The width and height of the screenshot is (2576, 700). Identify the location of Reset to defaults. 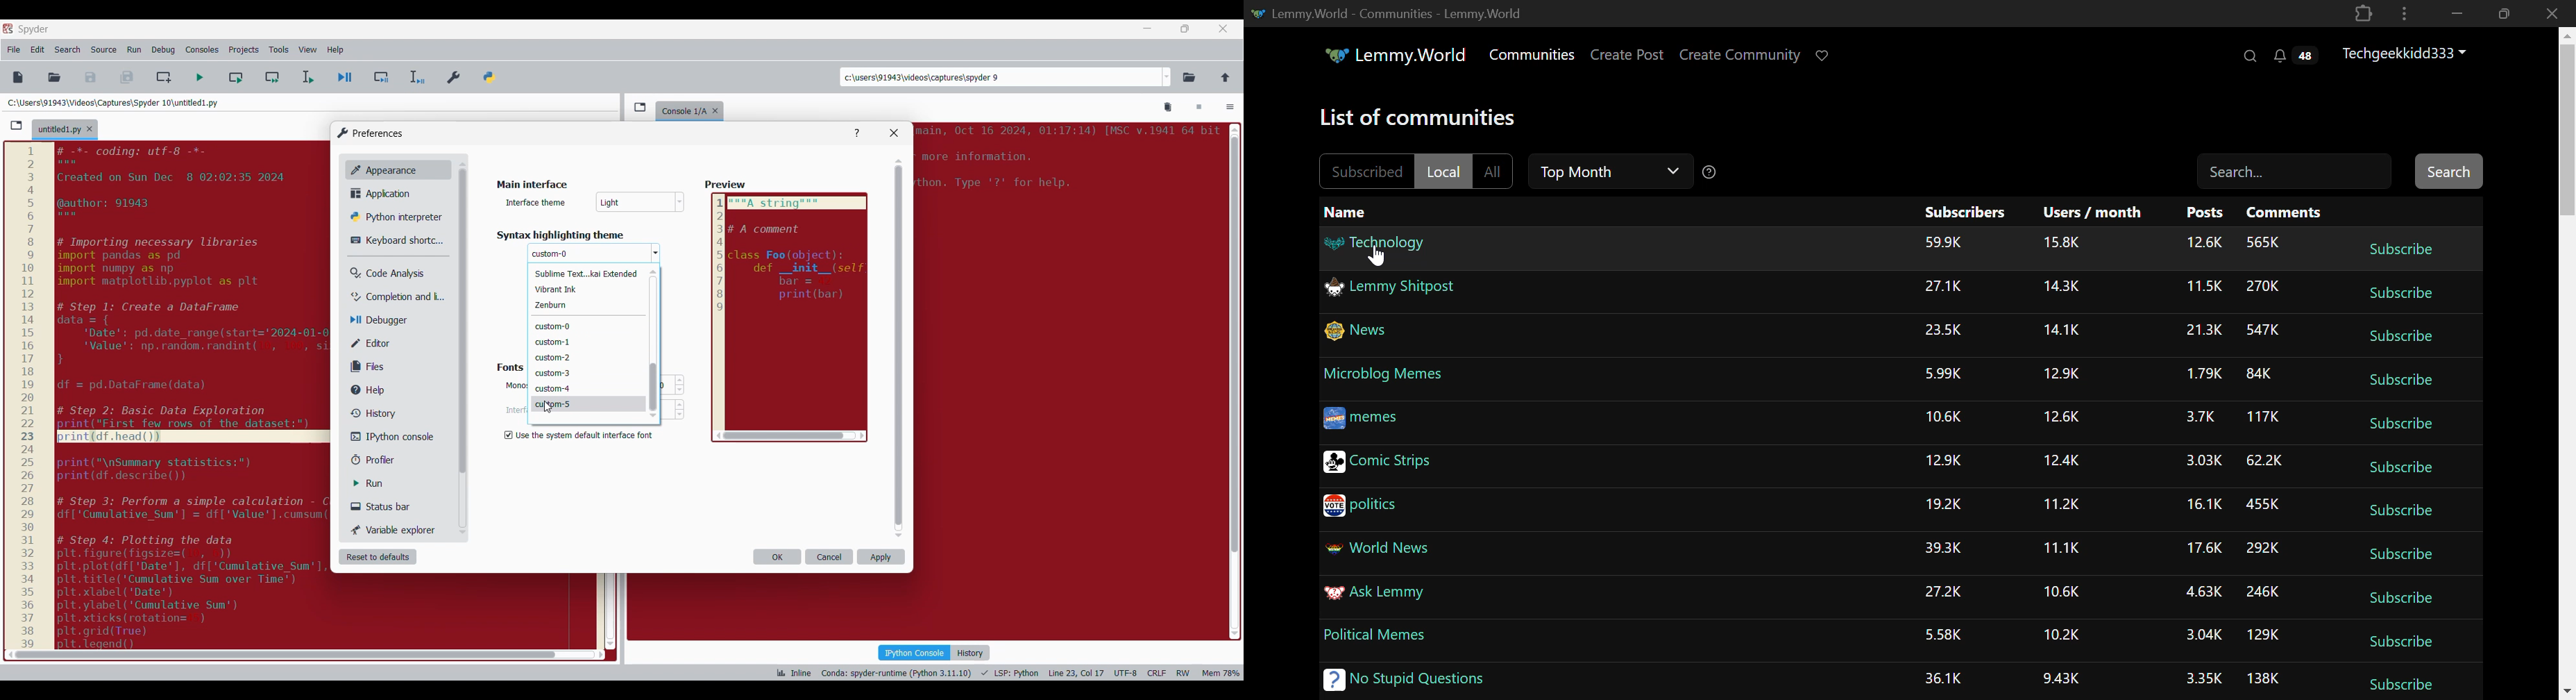
(378, 557).